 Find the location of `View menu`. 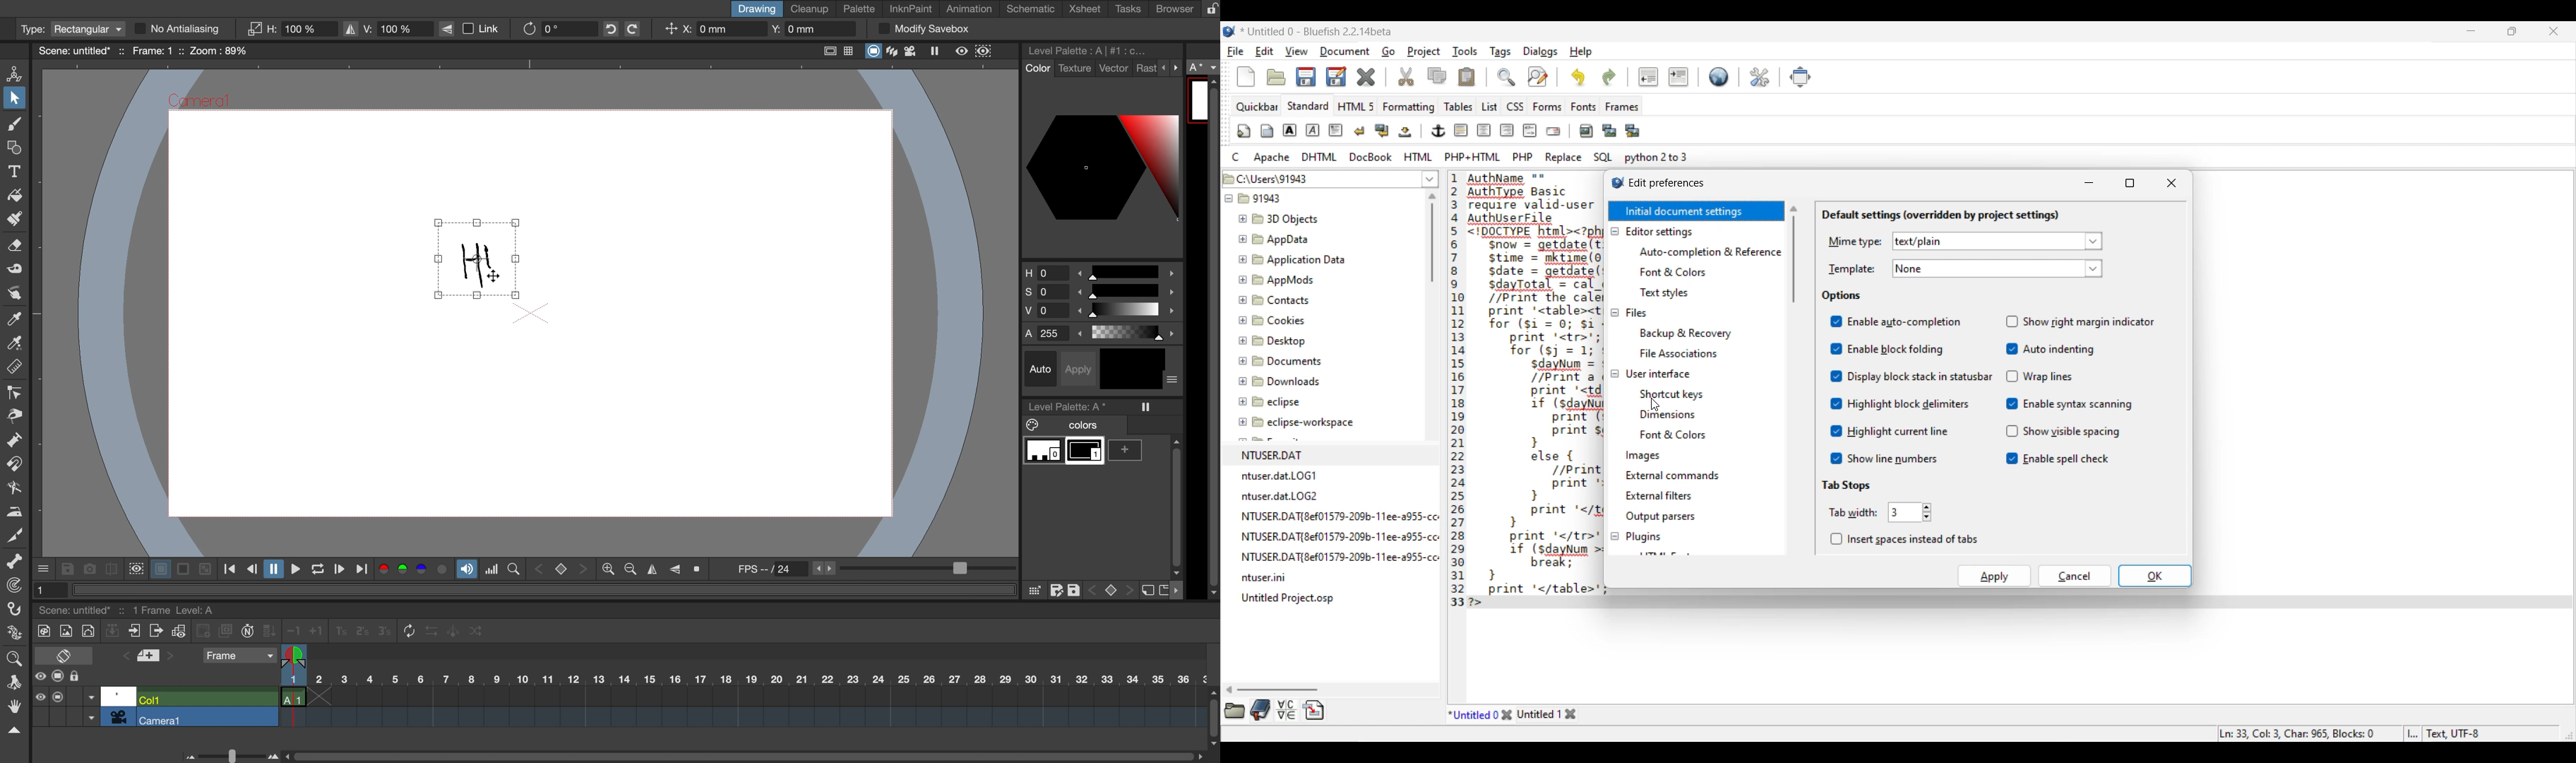

View menu is located at coordinates (1297, 51).